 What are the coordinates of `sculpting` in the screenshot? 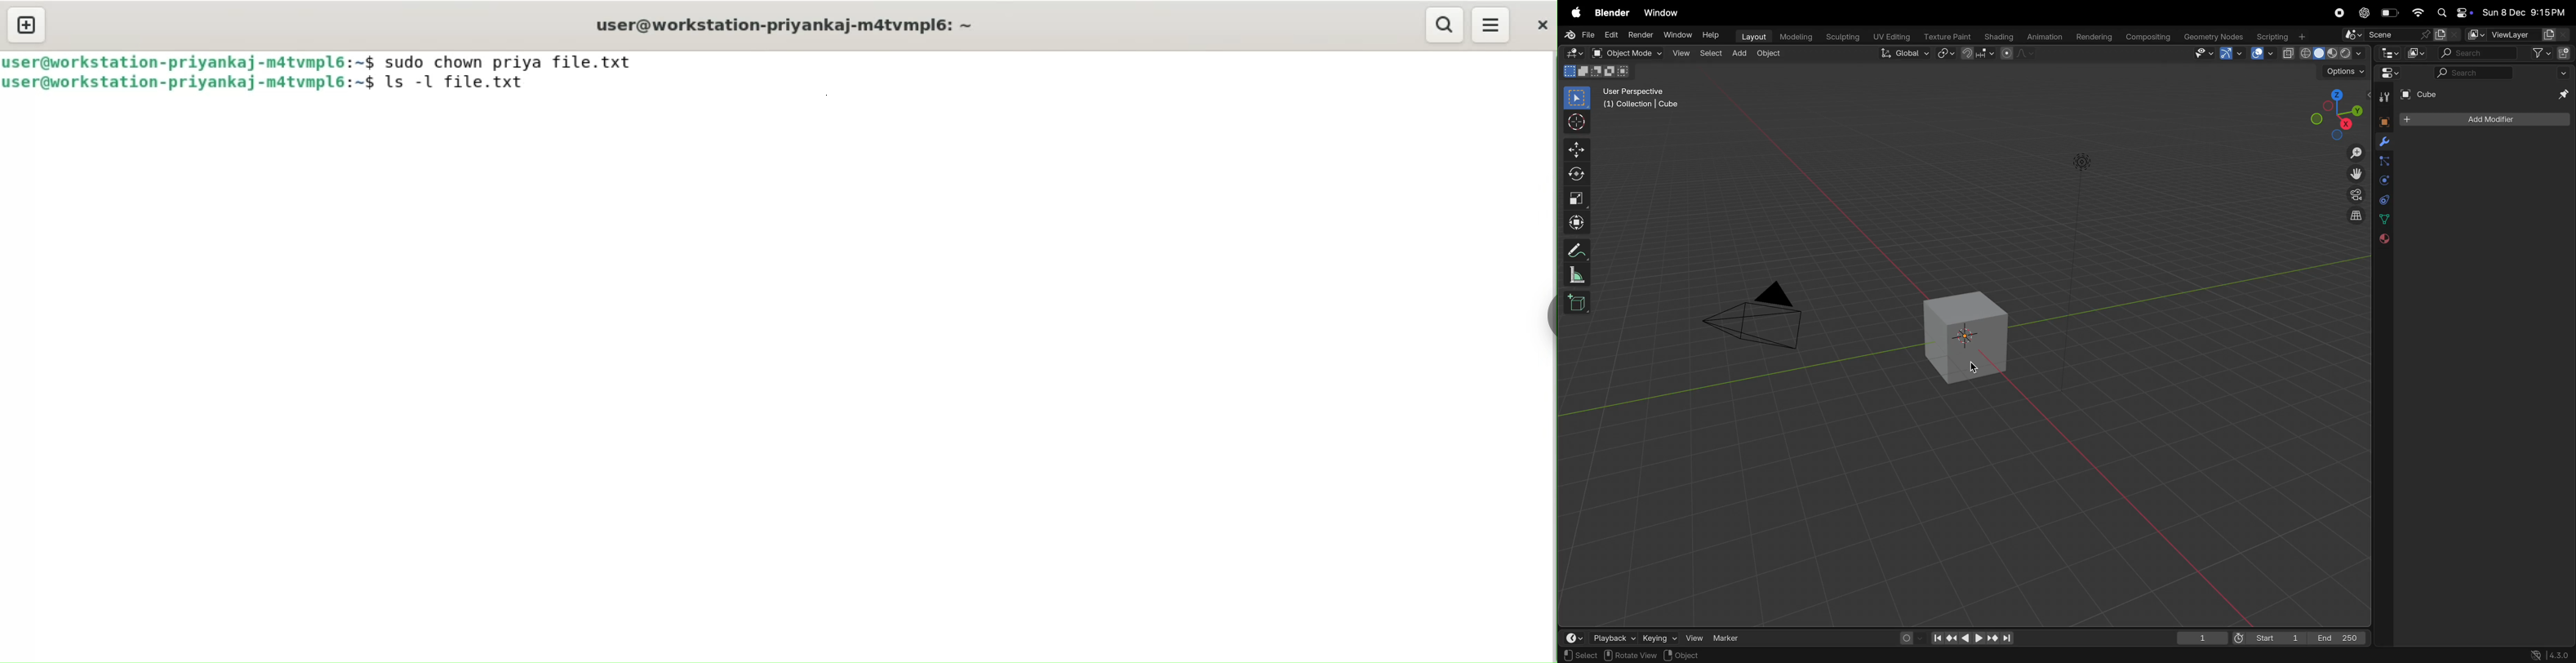 It's located at (1843, 36).